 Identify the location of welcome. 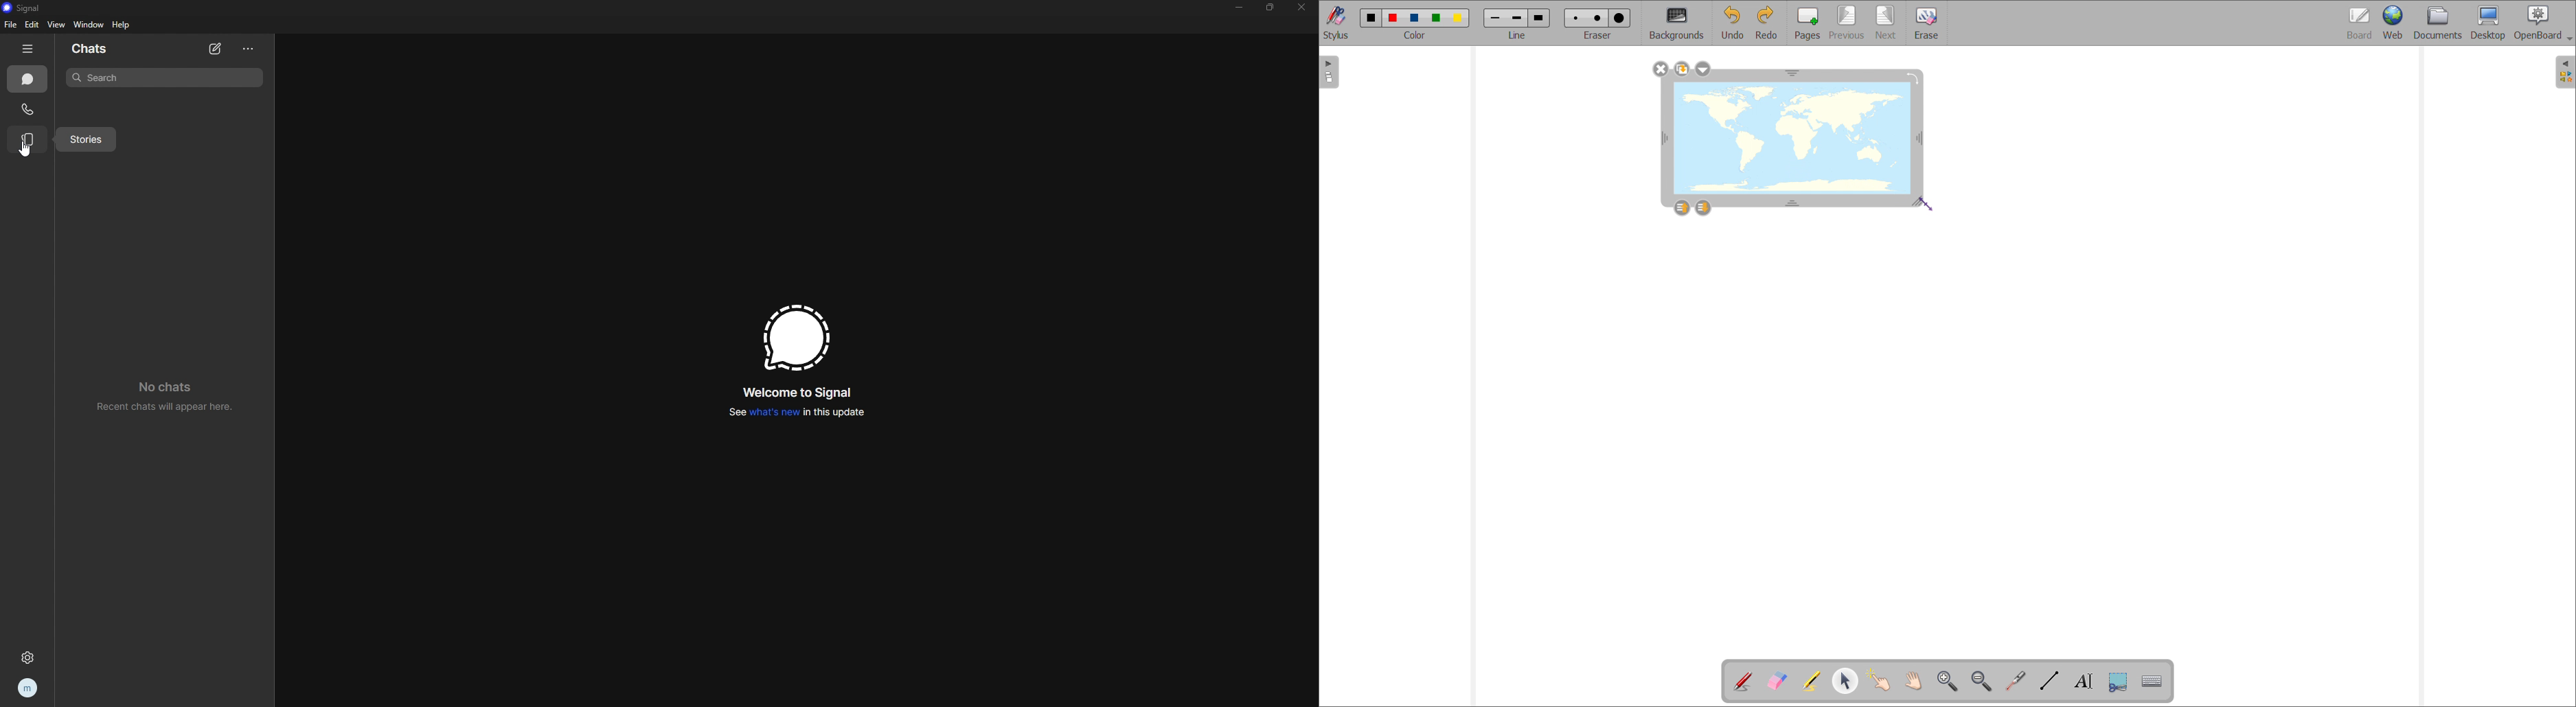
(797, 393).